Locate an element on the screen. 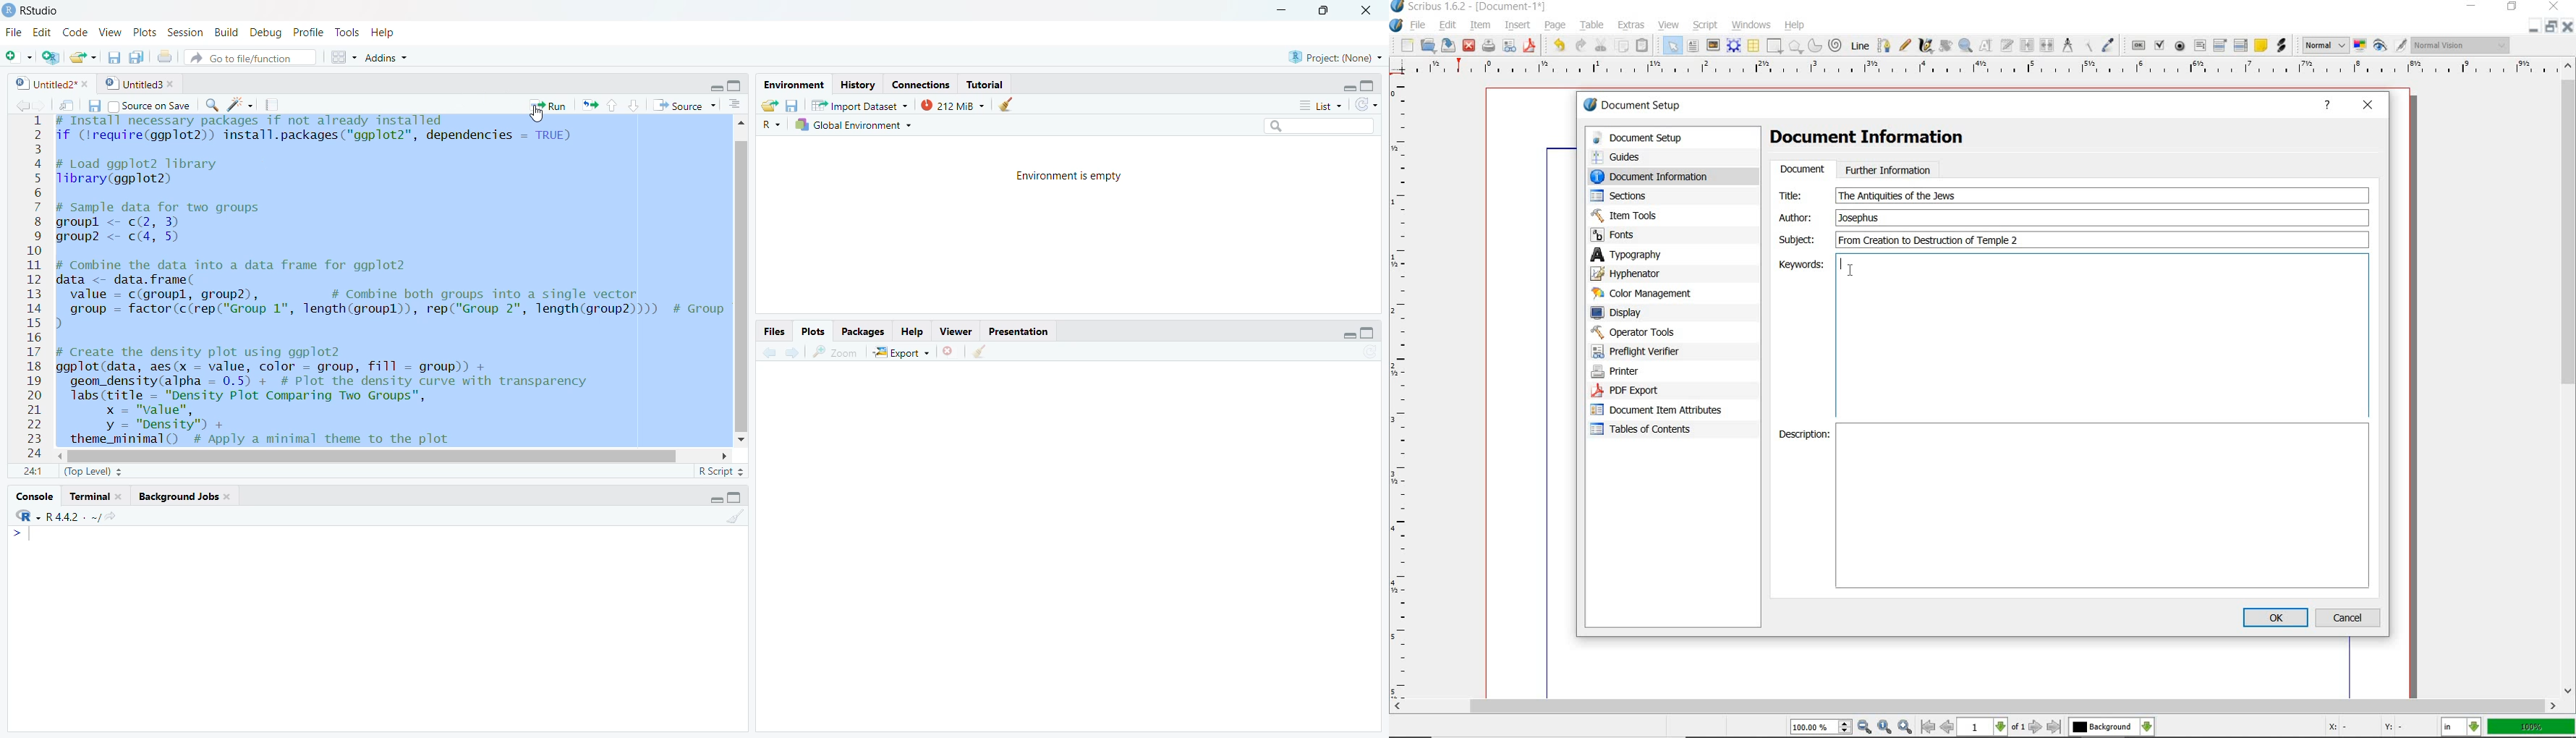 The width and height of the screenshot is (2576, 756). ENVIRONMENT IS EMPTY is located at coordinates (1092, 182).